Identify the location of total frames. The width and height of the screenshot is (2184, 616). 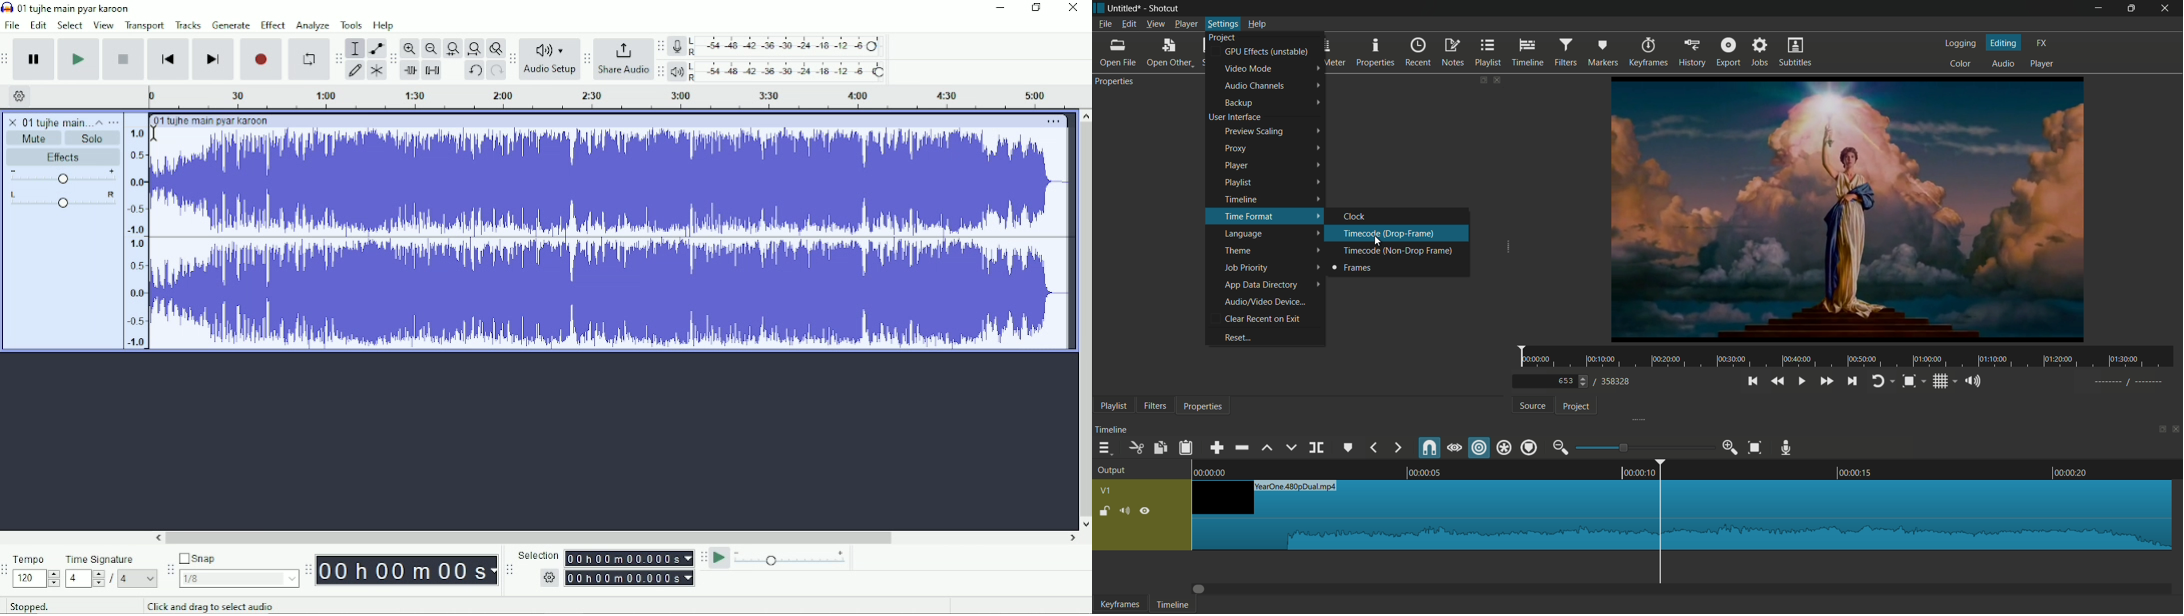
(1616, 381).